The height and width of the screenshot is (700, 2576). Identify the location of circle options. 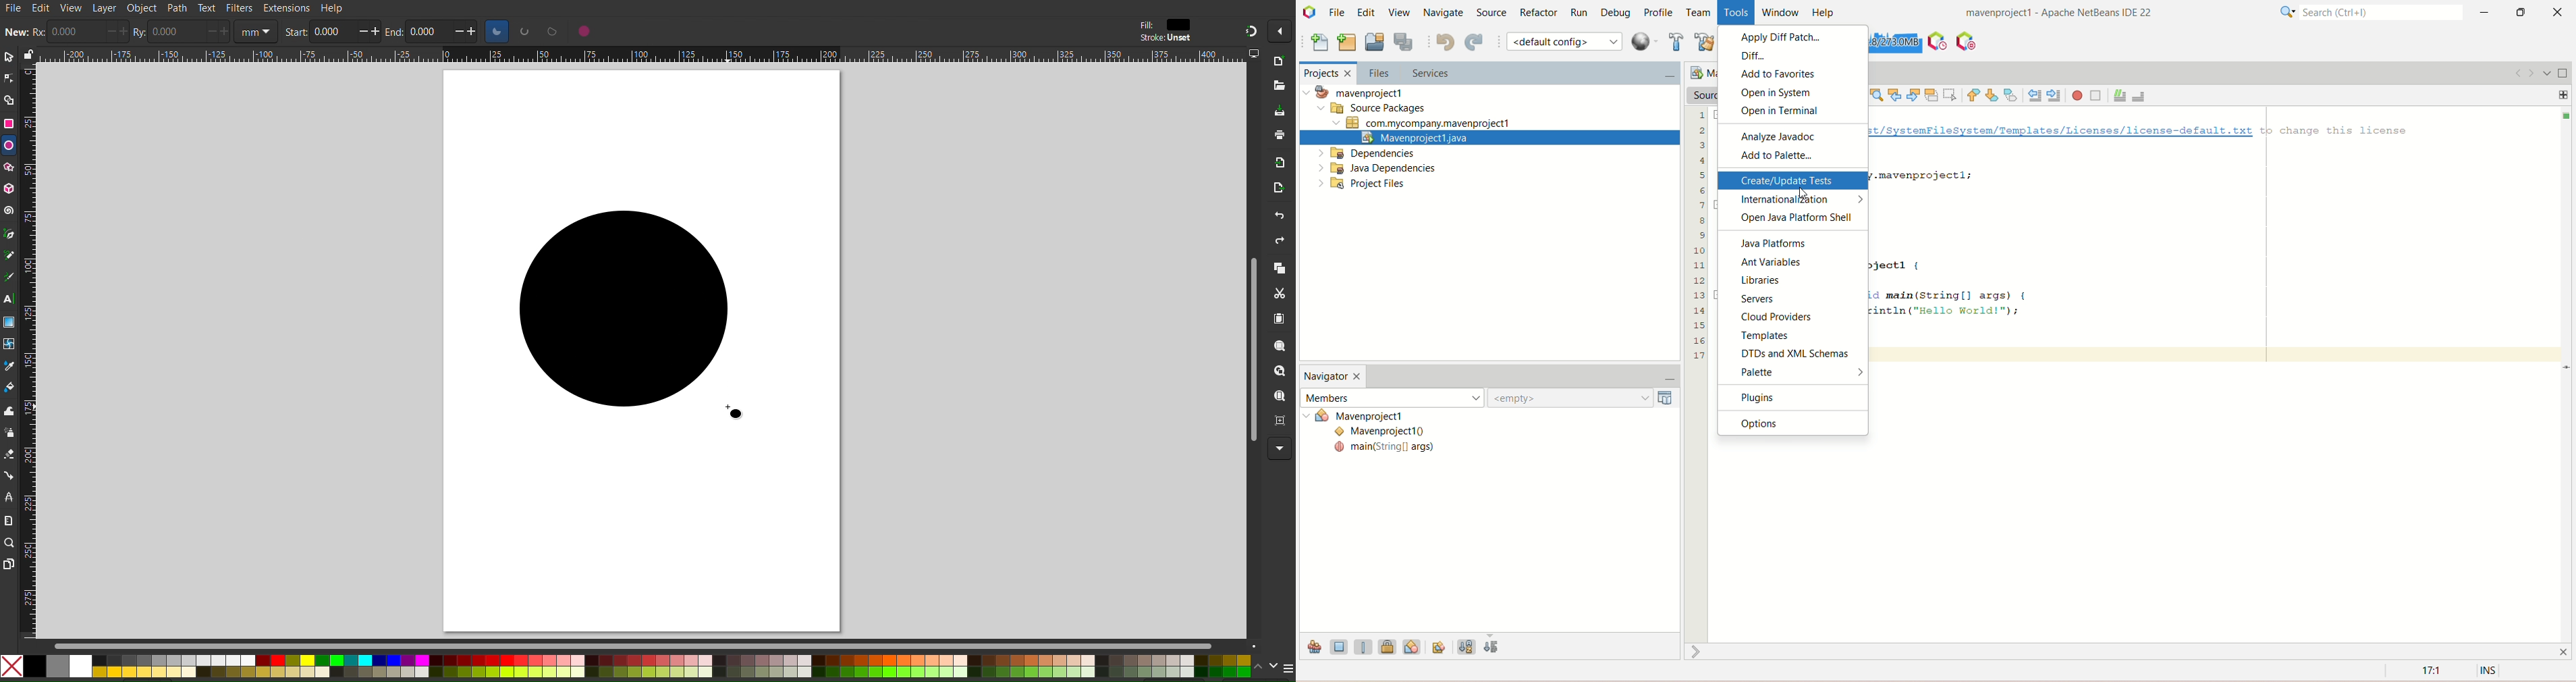
(584, 31).